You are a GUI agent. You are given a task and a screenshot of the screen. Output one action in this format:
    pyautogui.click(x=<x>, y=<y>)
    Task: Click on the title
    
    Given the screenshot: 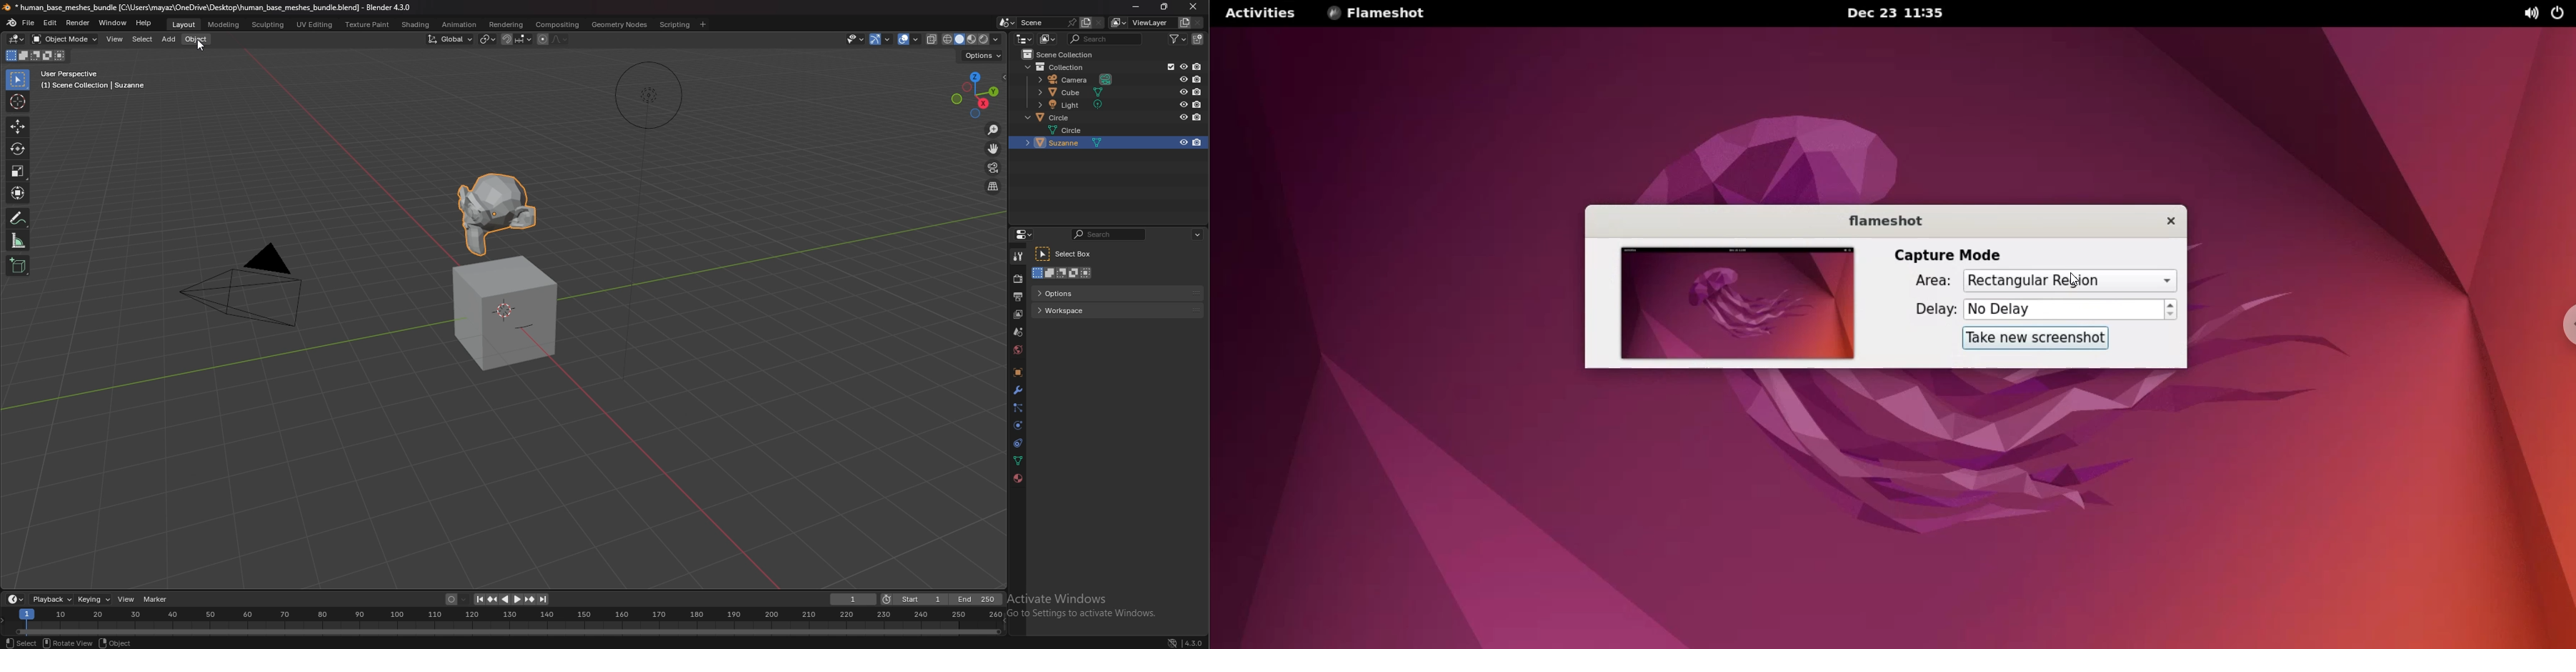 What is the action you would take?
    pyautogui.click(x=205, y=8)
    